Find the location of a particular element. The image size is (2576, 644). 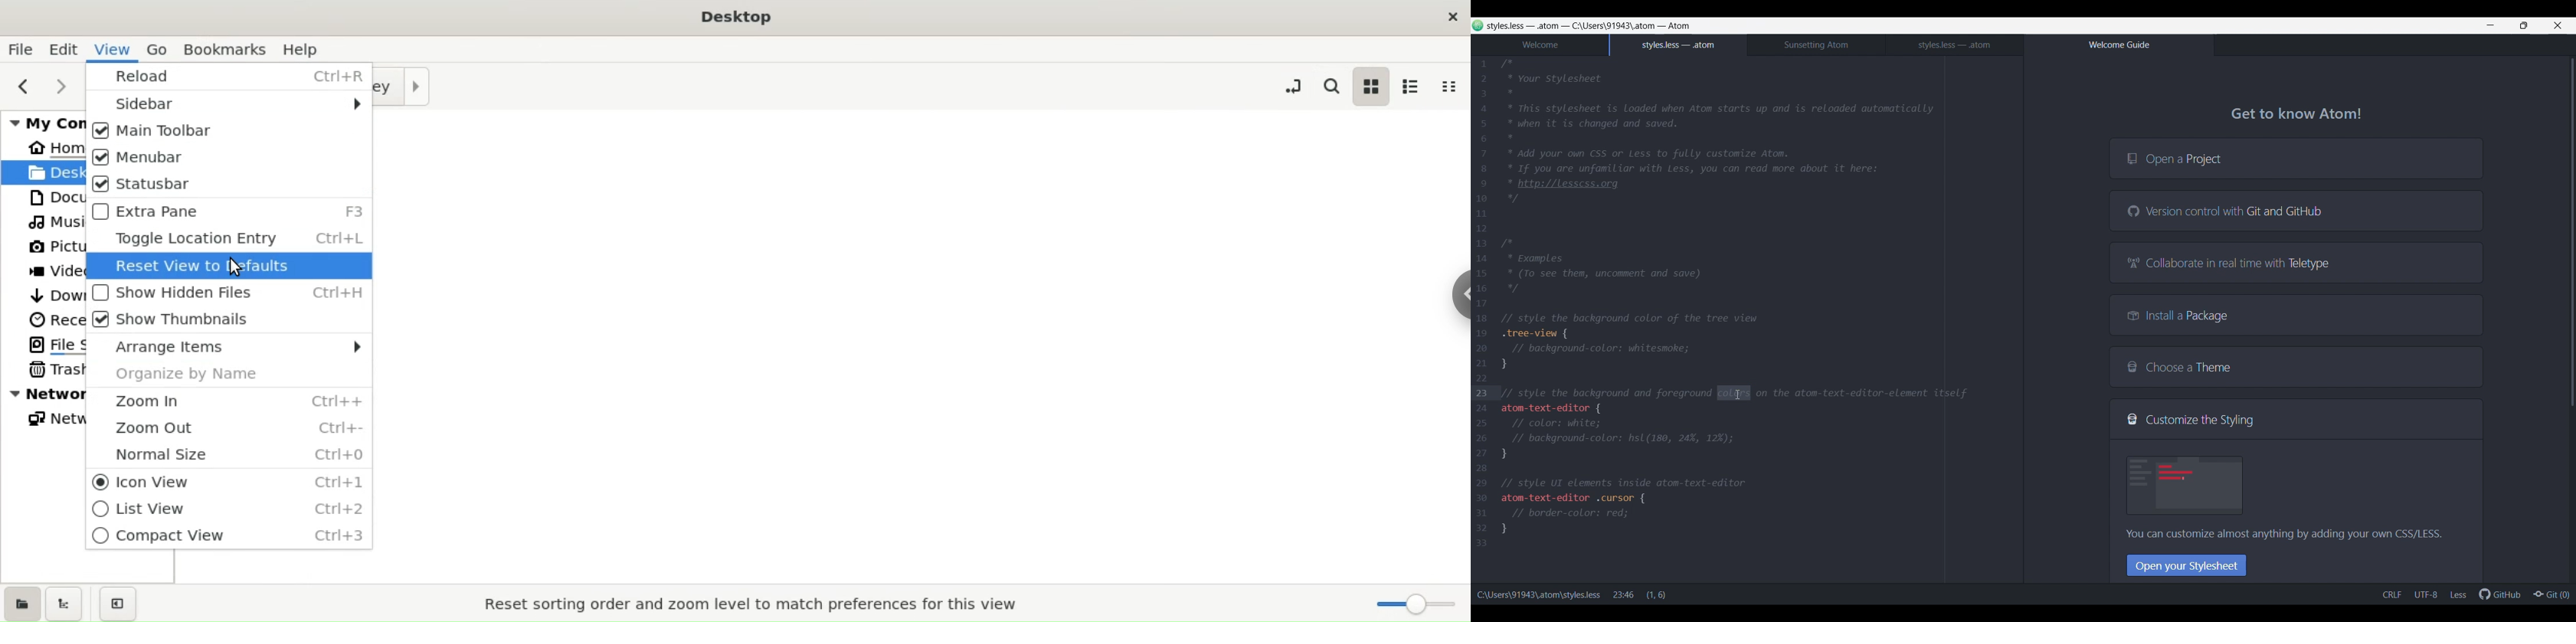

image is located at coordinates (2186, 485).